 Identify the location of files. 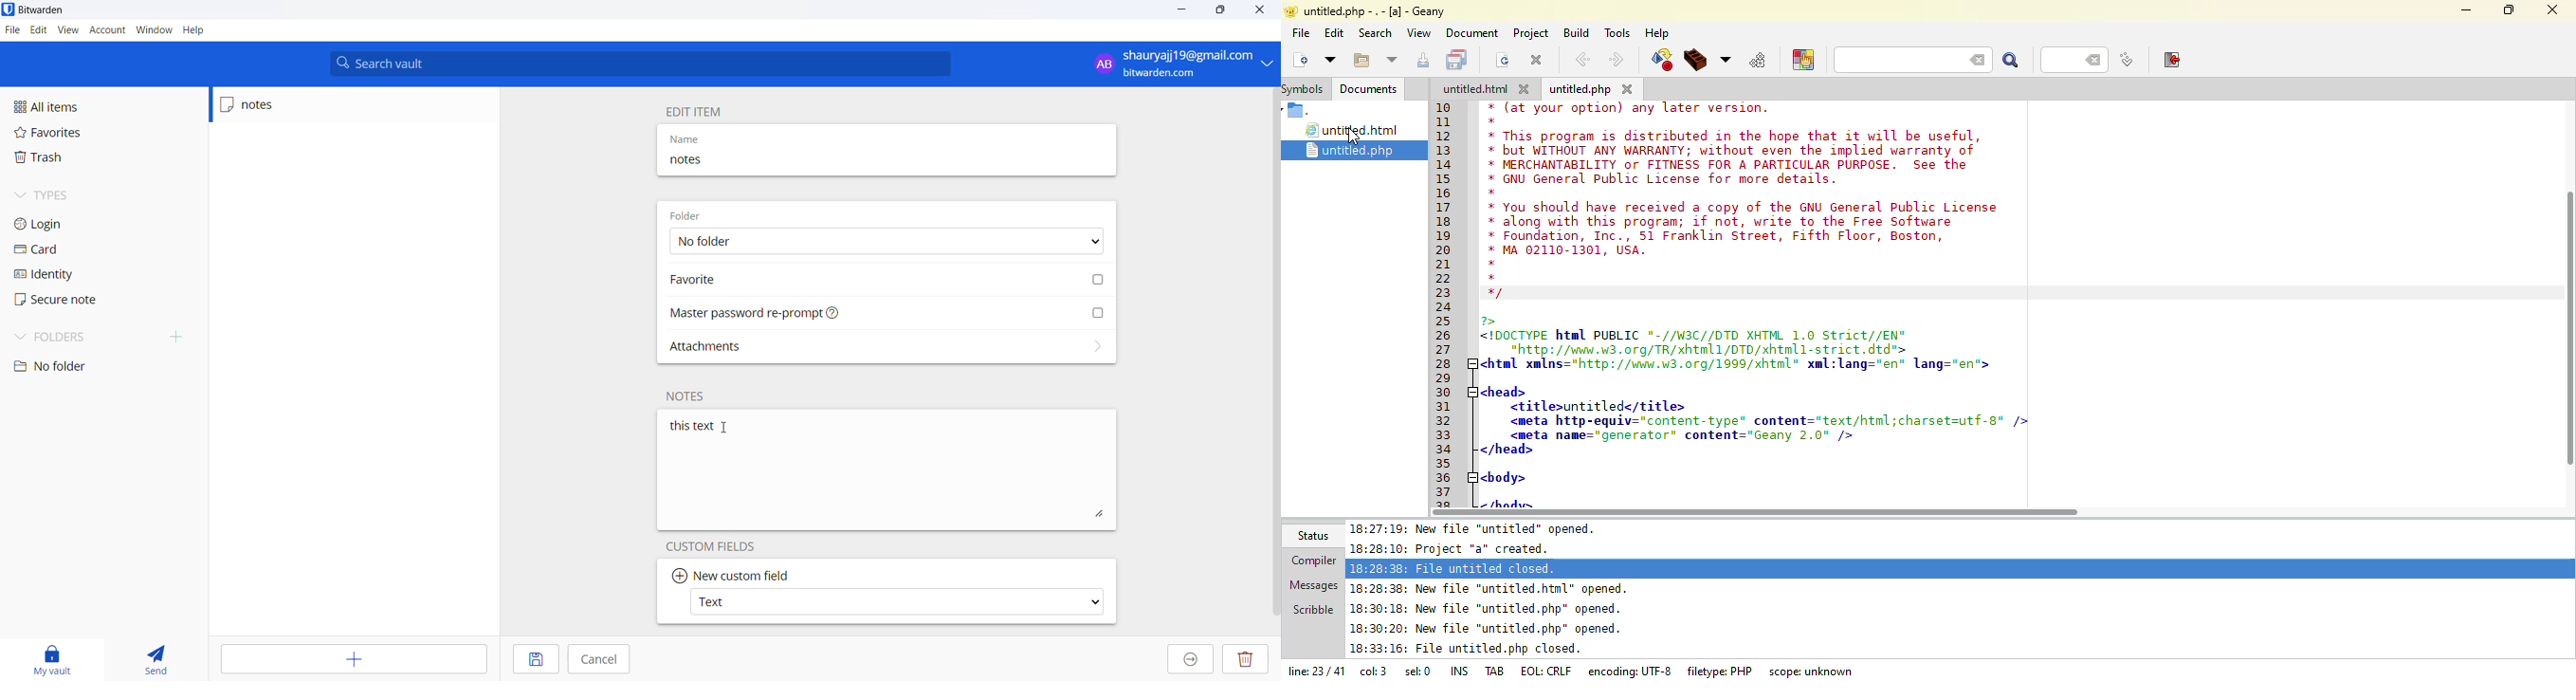
(11, 29).